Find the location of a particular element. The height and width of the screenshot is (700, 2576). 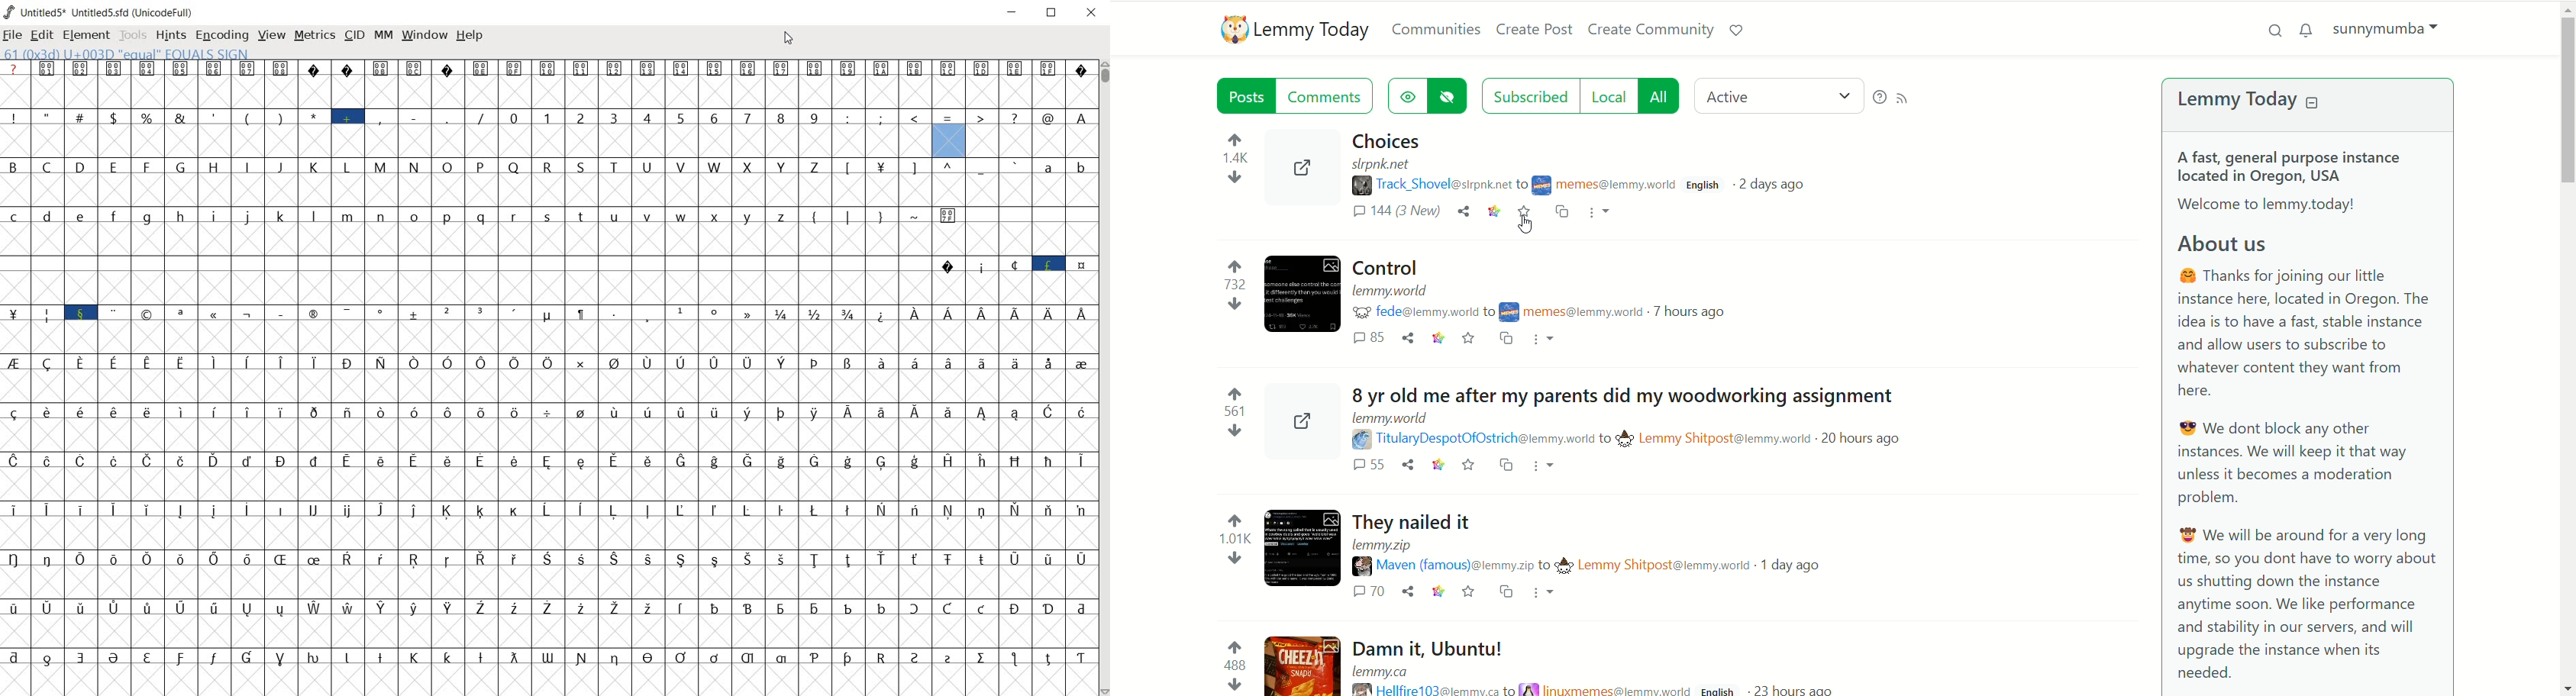

all is located at coordinates (1662, 97).